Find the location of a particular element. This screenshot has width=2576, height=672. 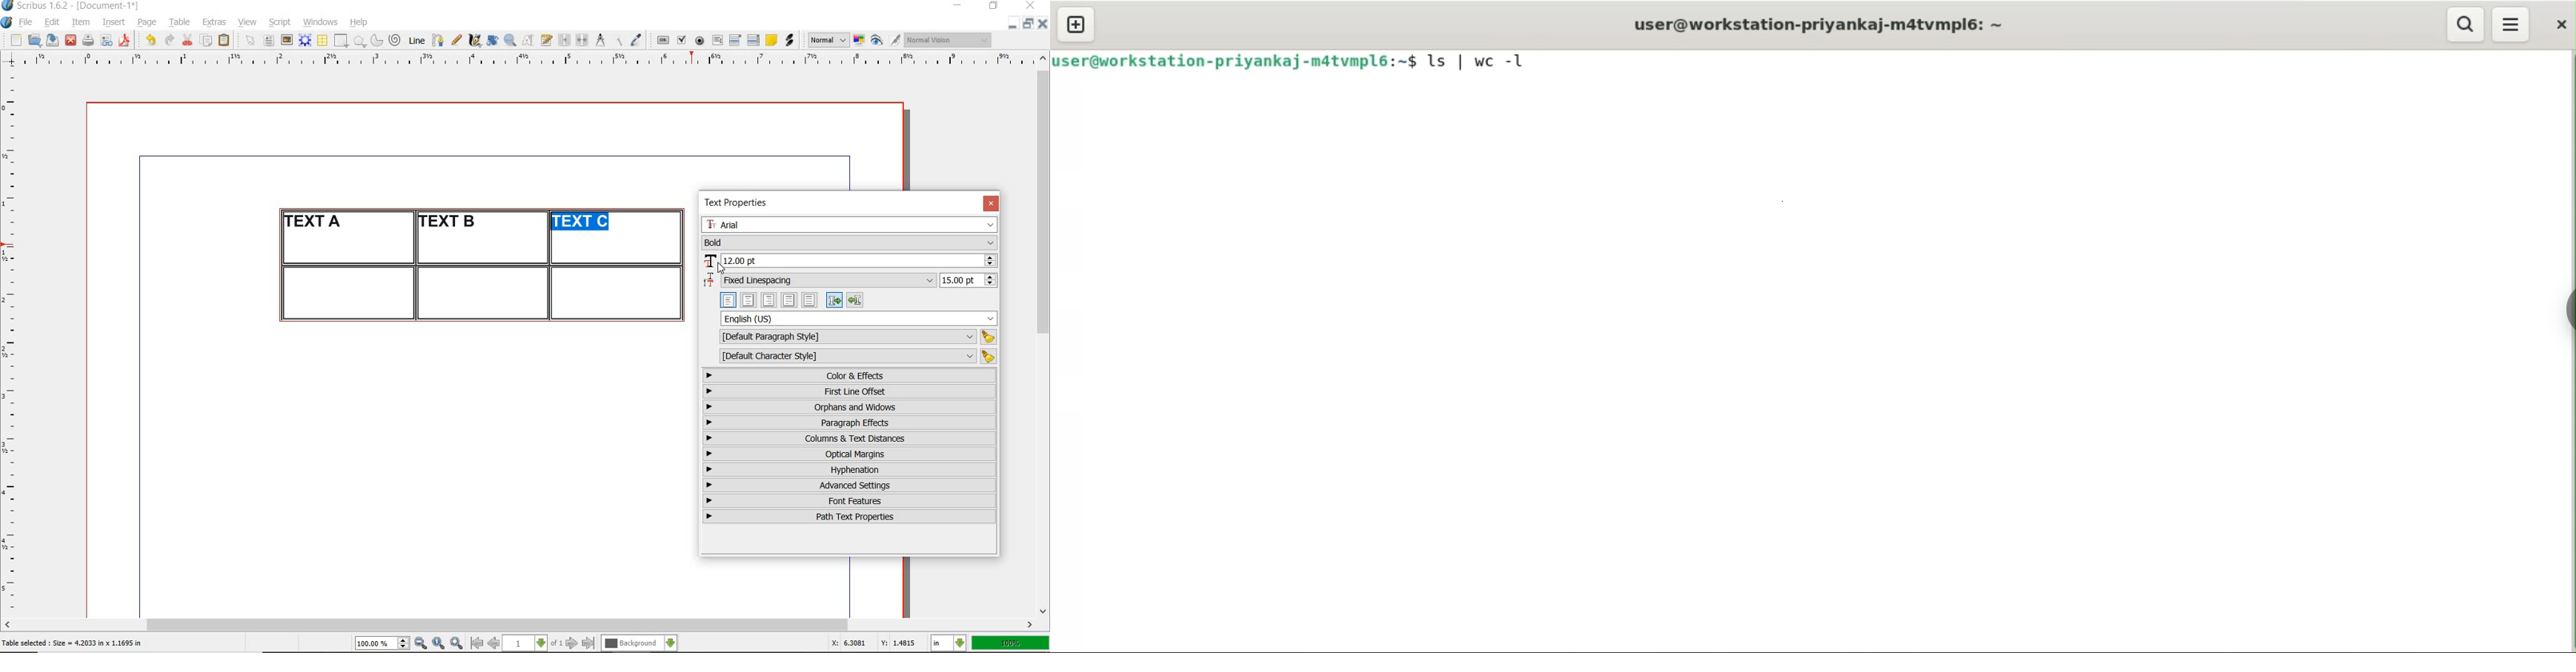

system logo is located at coordinates (8, 23).